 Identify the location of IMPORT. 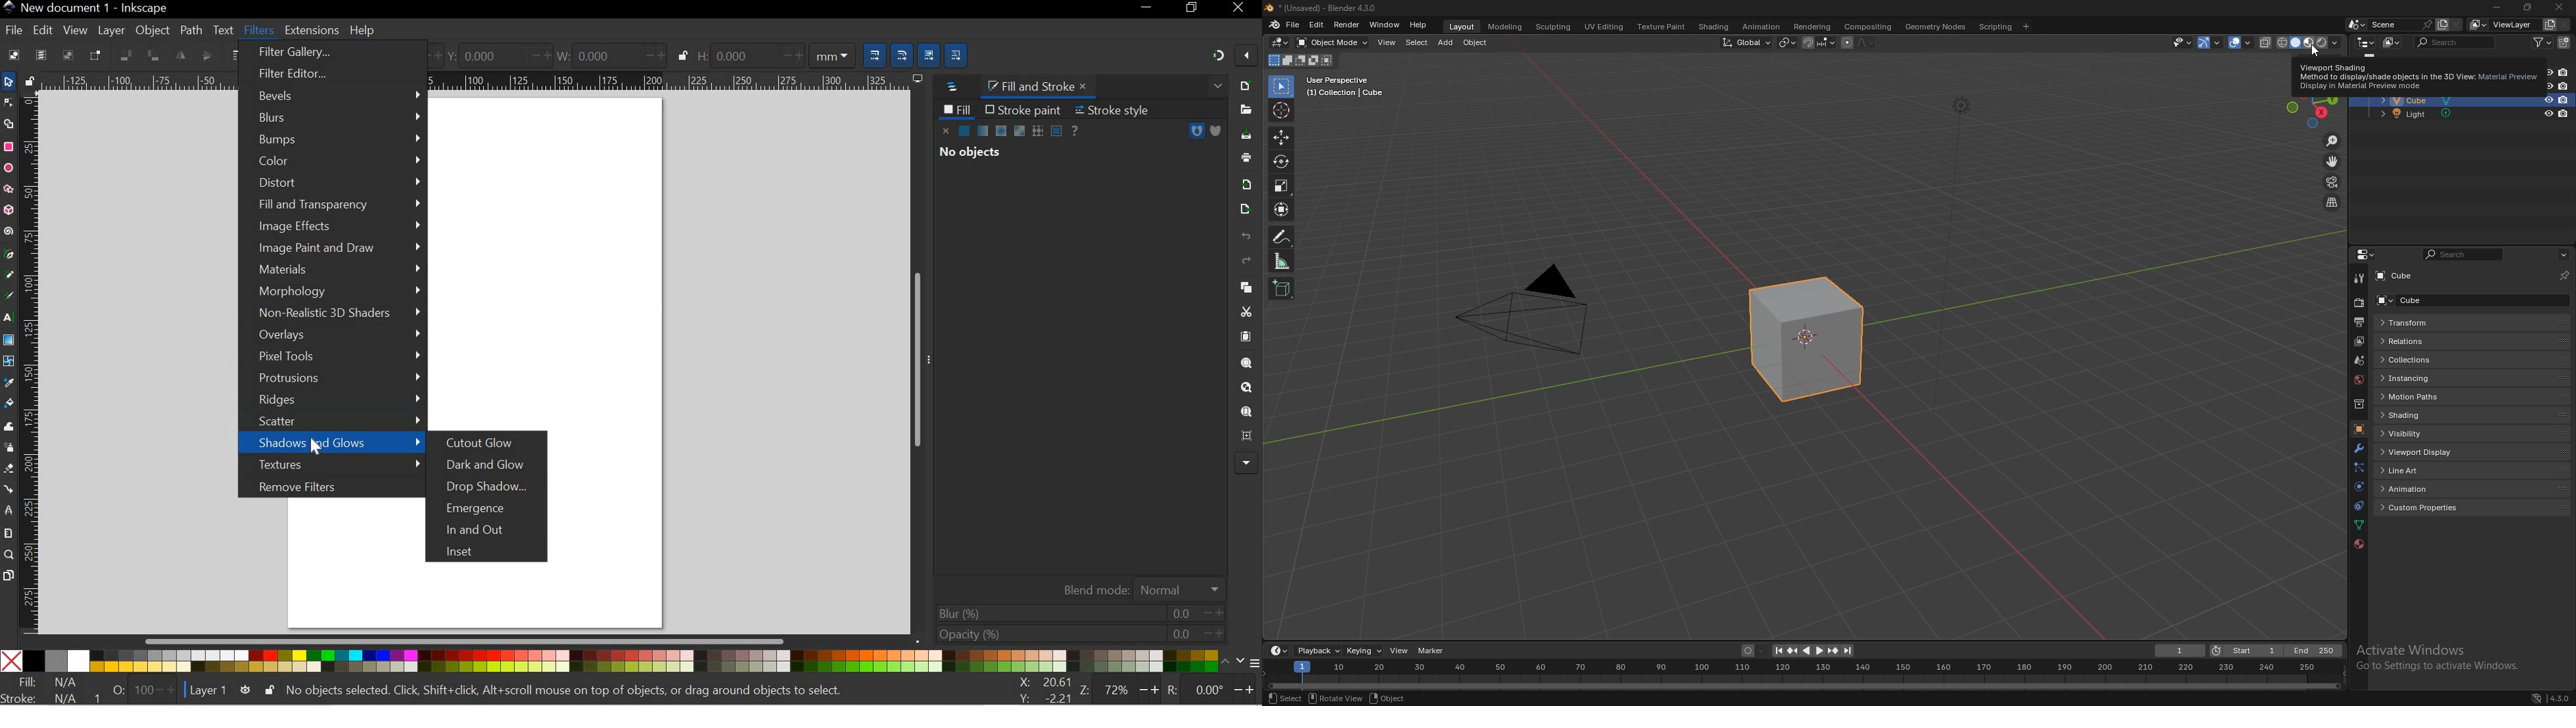
(1247, 183).